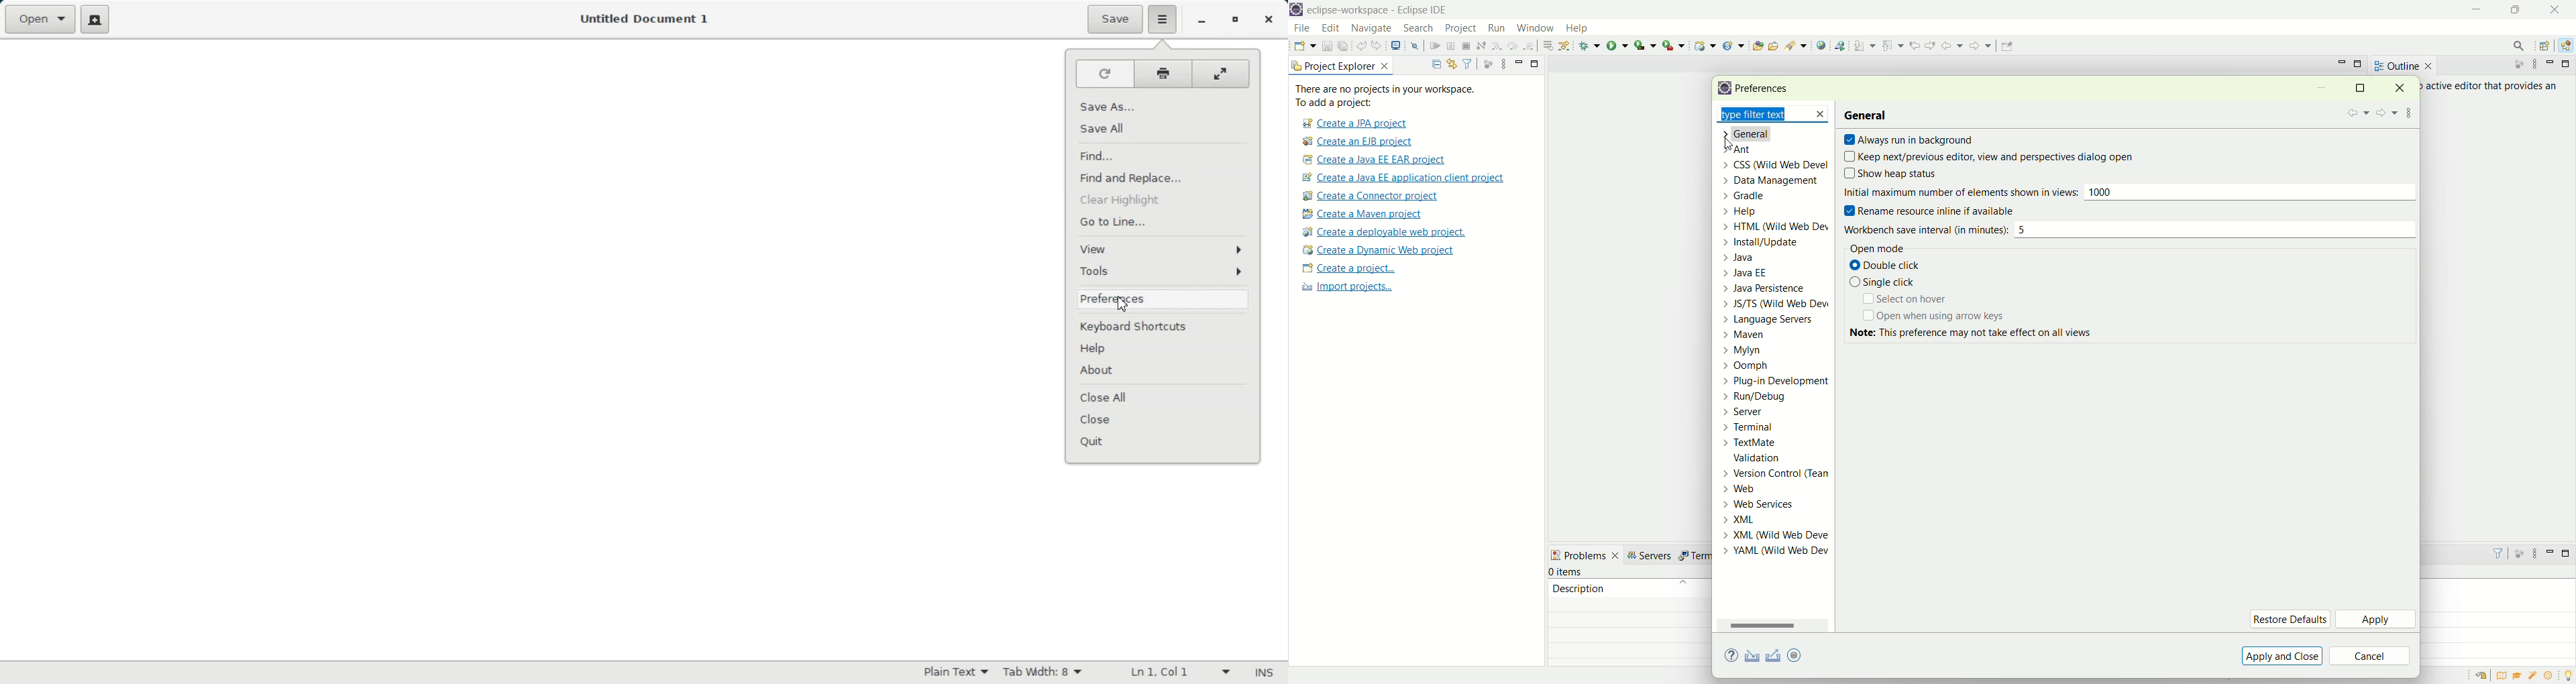 This screenshot has width=2576, height=700. Describe the element at coordinates (1163, 346) in the screenshot. I see `Help` at that location.